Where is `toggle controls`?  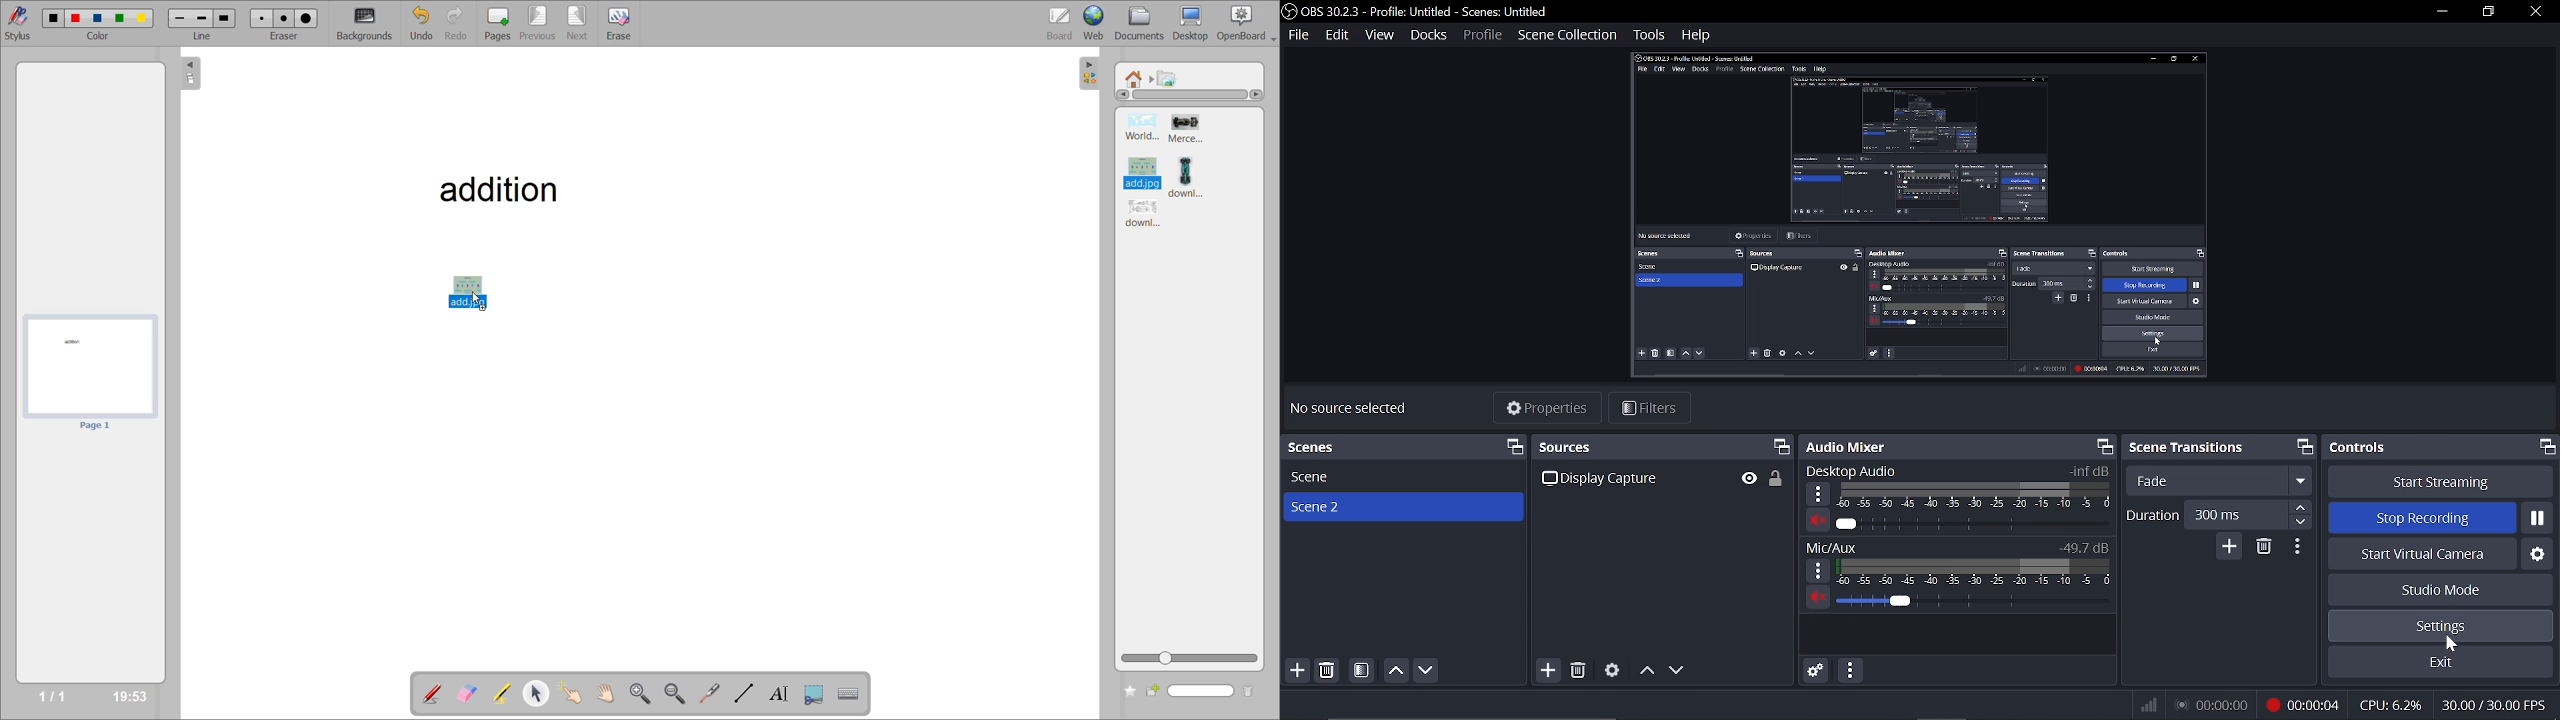
toggle controls is located at coordinates (2547, 447).